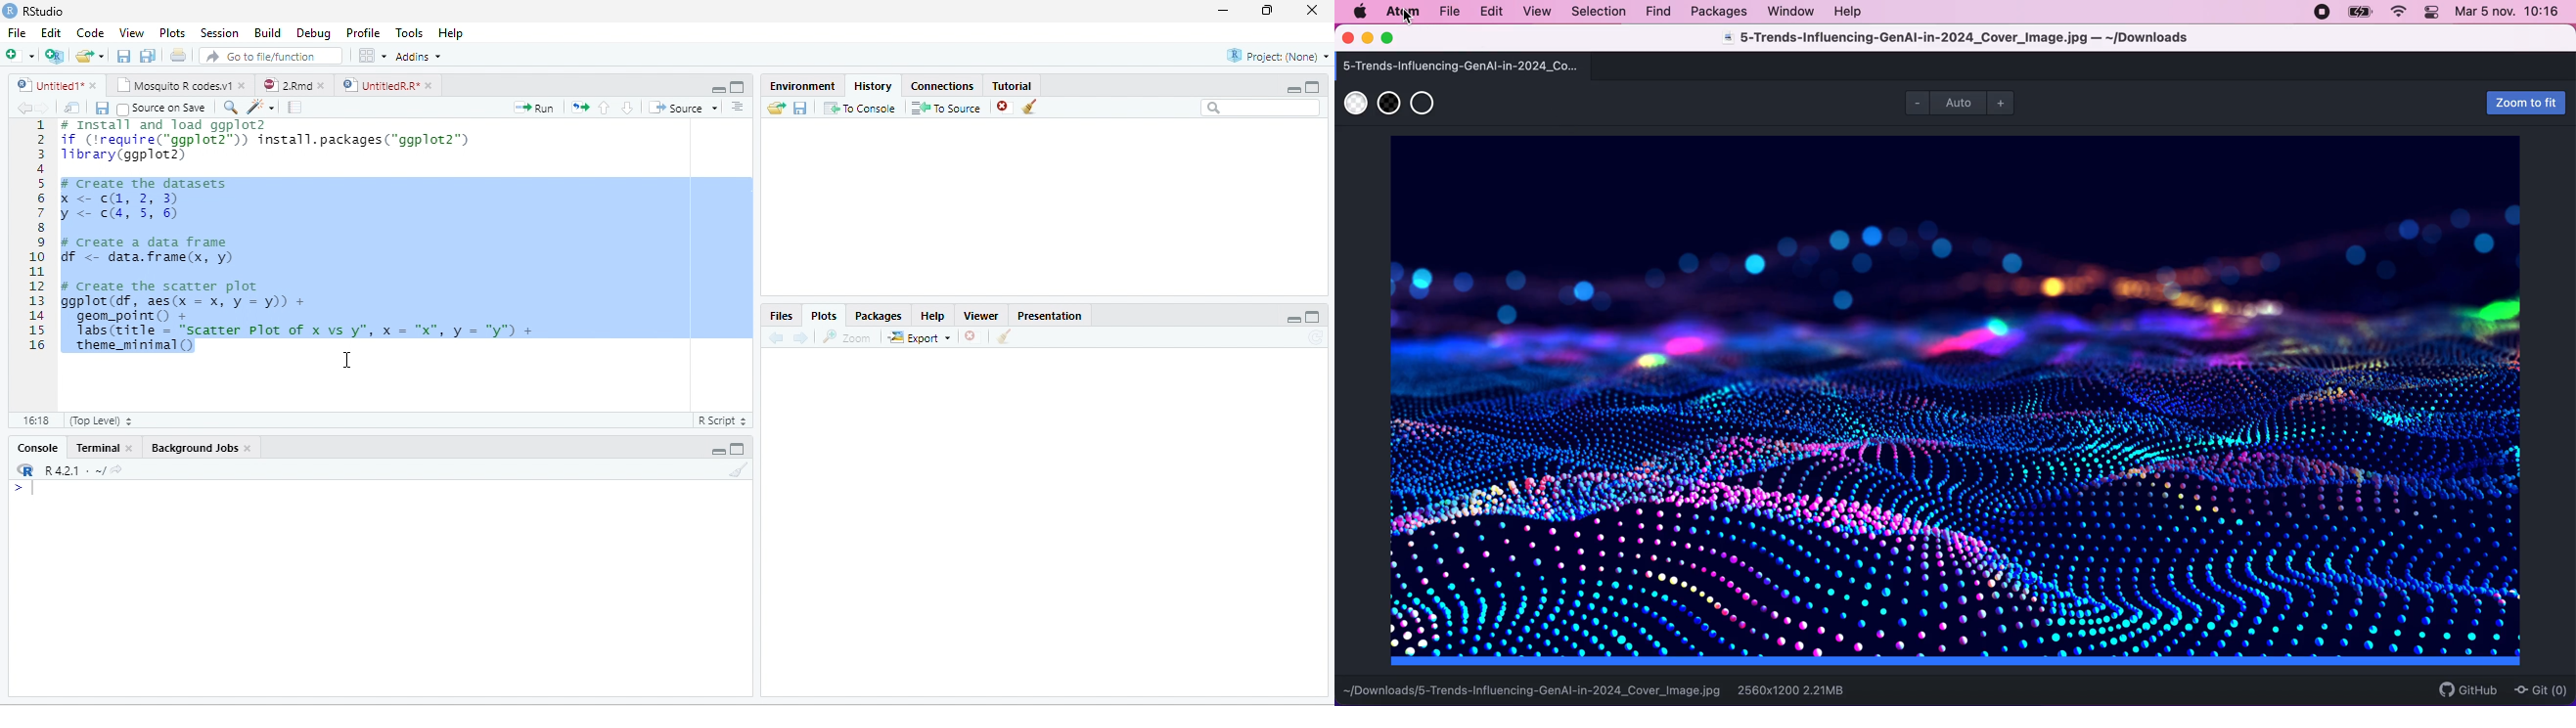 The height and width of the screenshot is (728, 2576). What do you see at coordinates (802, 86) in the screenshot?
I see `Environment` at bounding box center [802, 86].